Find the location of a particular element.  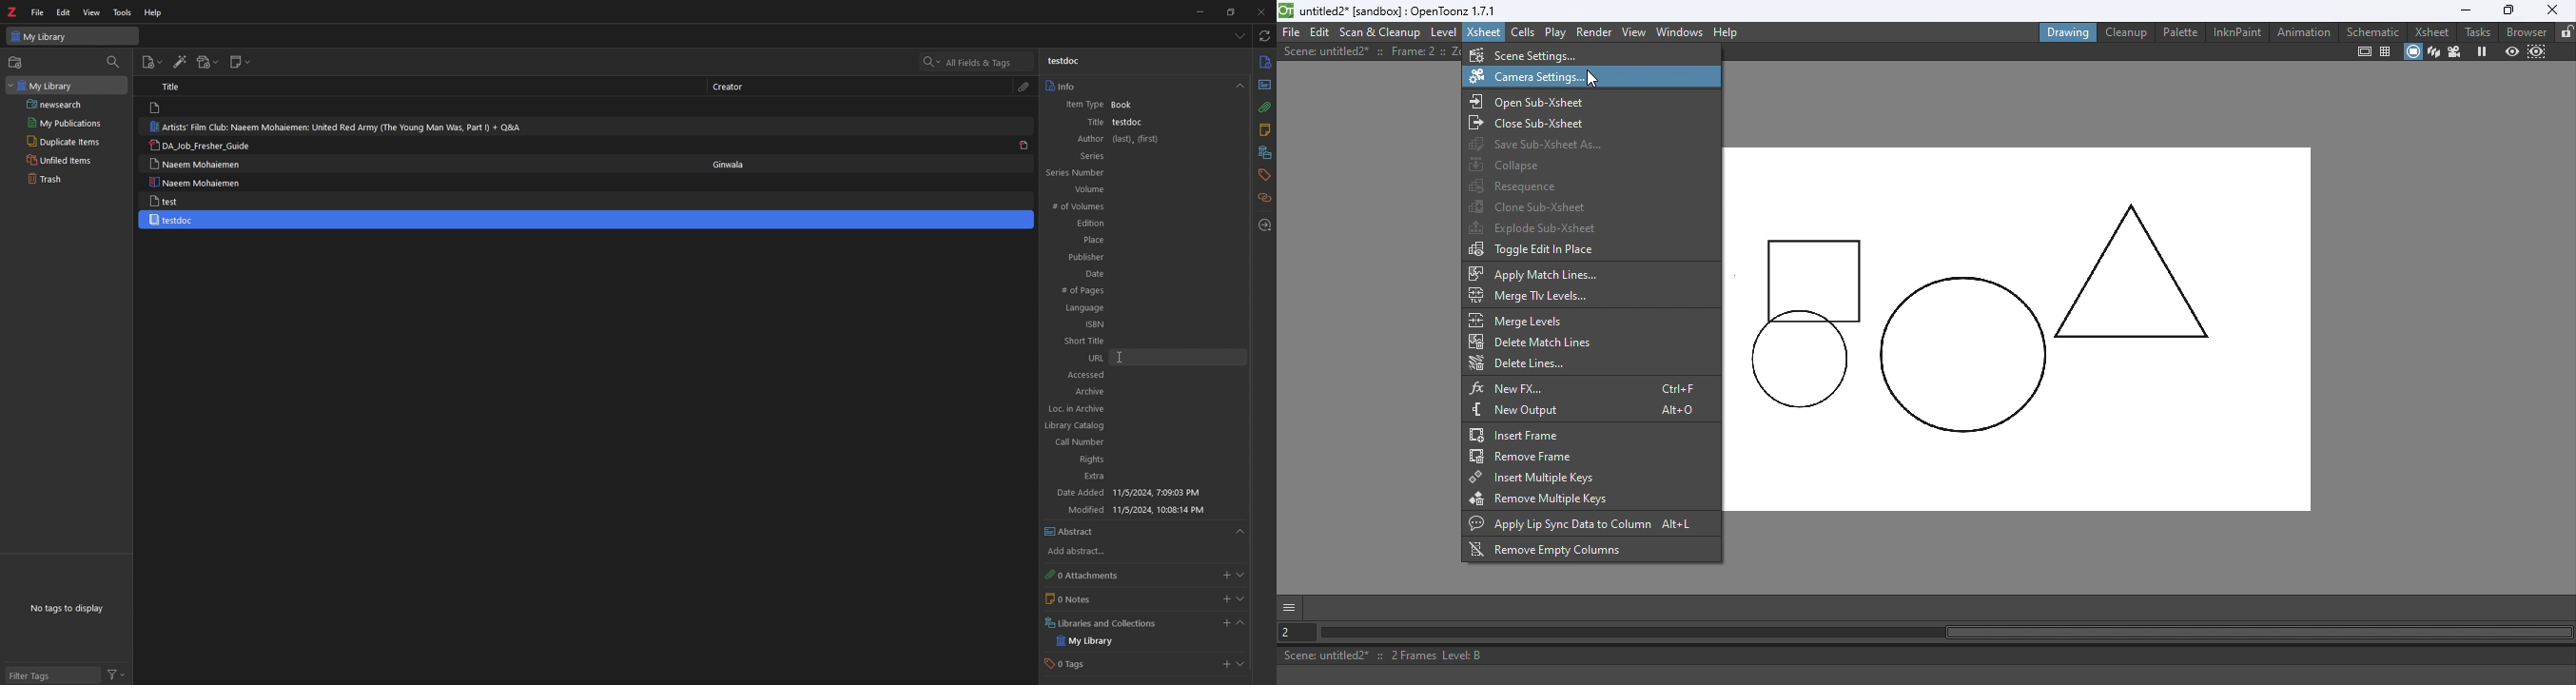

tags is located at coordinates (1264, 175).